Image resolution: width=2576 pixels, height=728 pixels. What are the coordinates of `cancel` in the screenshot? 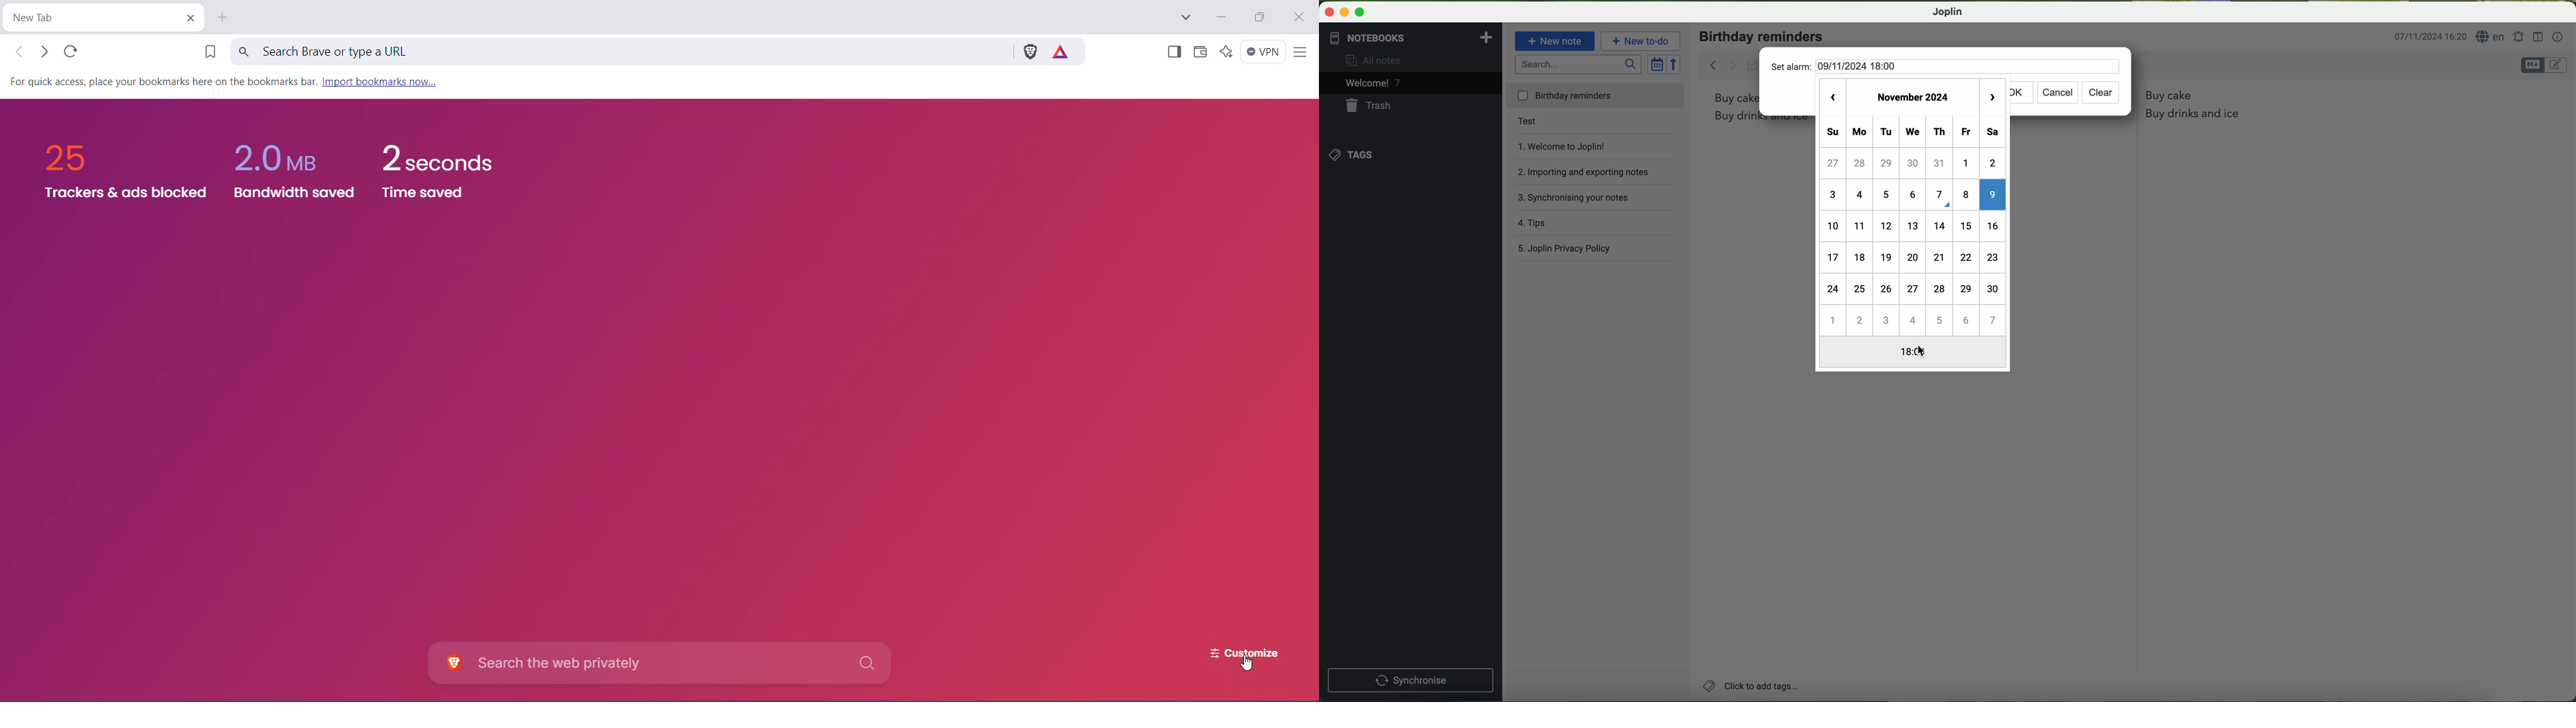 It's located at (2062, 94).